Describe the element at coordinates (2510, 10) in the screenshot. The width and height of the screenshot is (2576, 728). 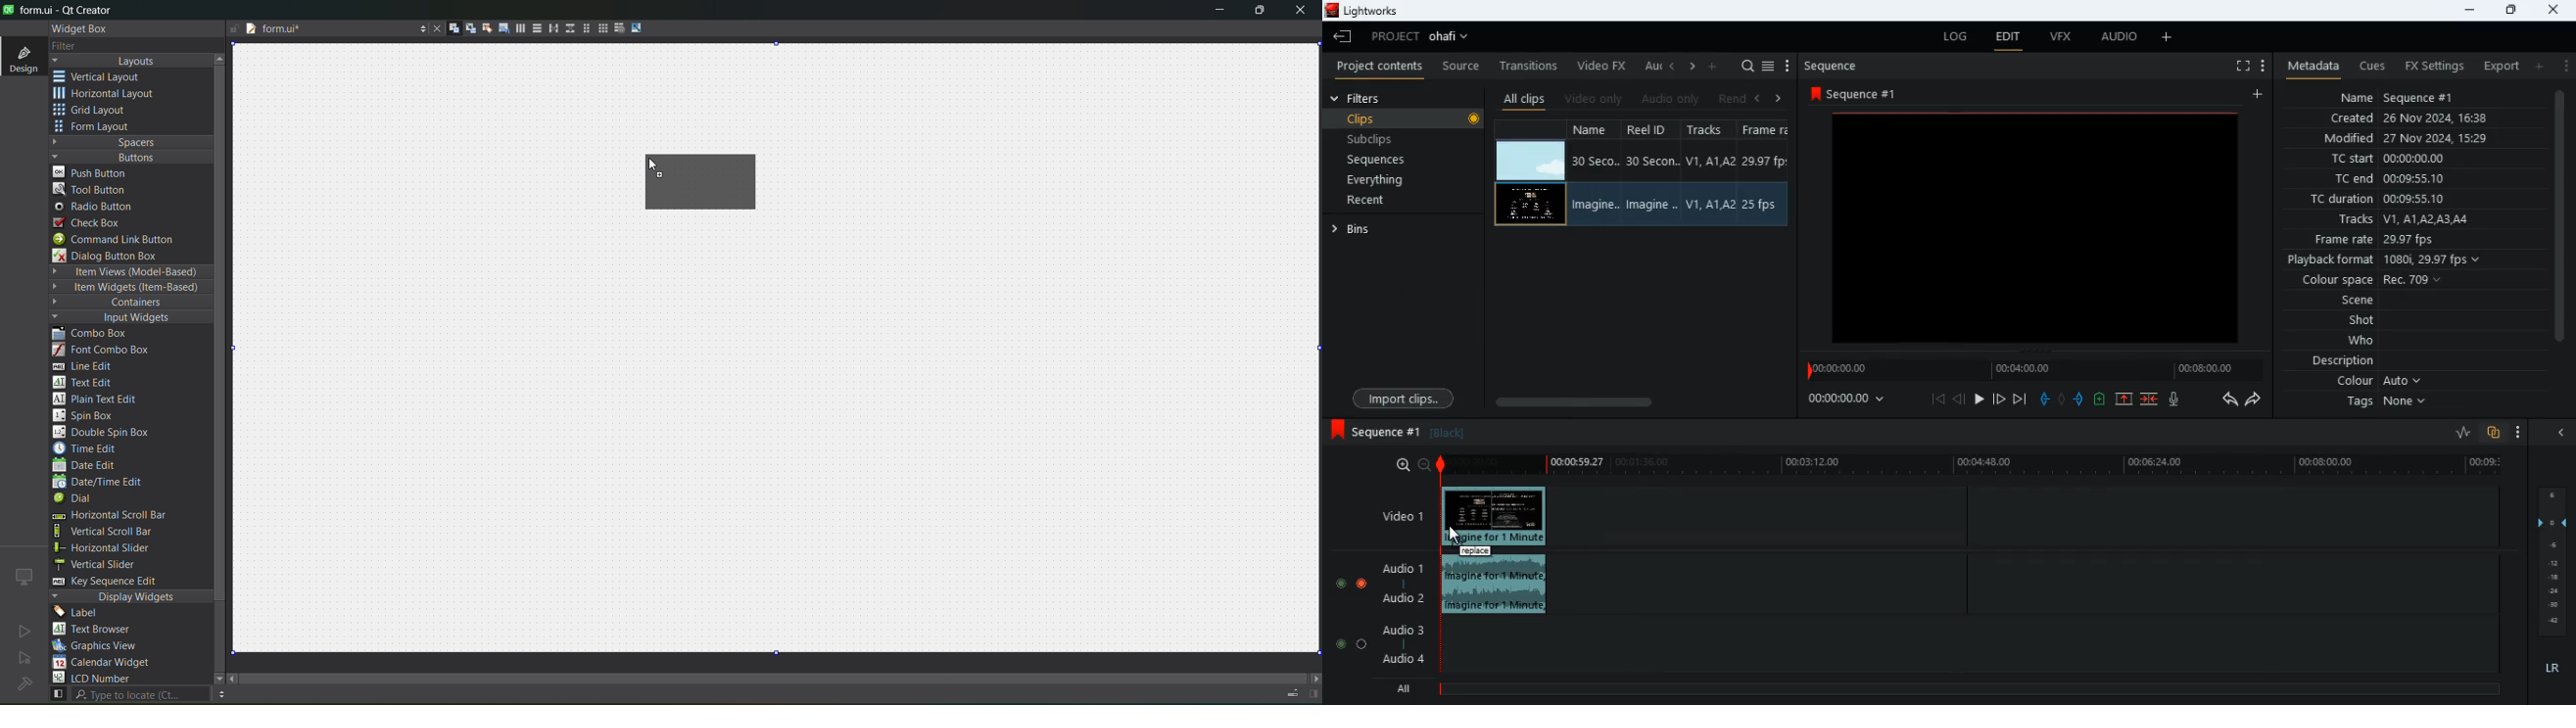
I see `maximize` at that location.